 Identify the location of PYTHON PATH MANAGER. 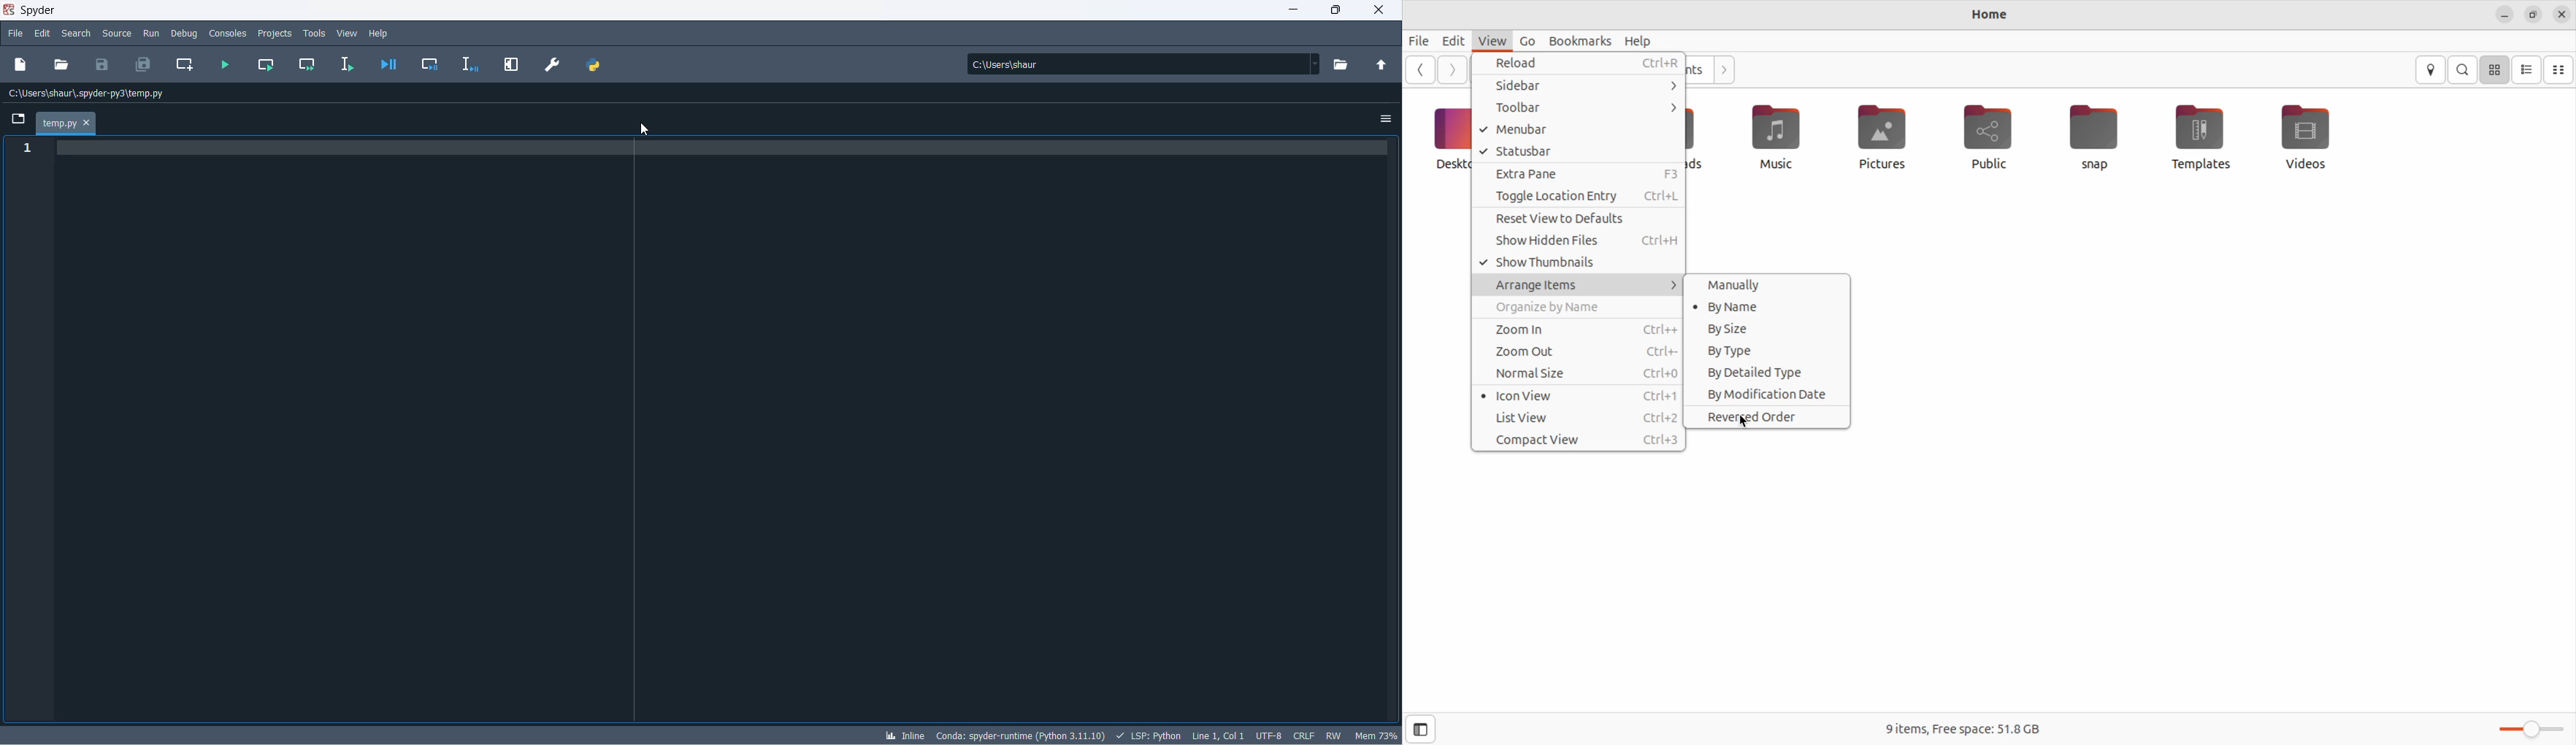
(593, 65).